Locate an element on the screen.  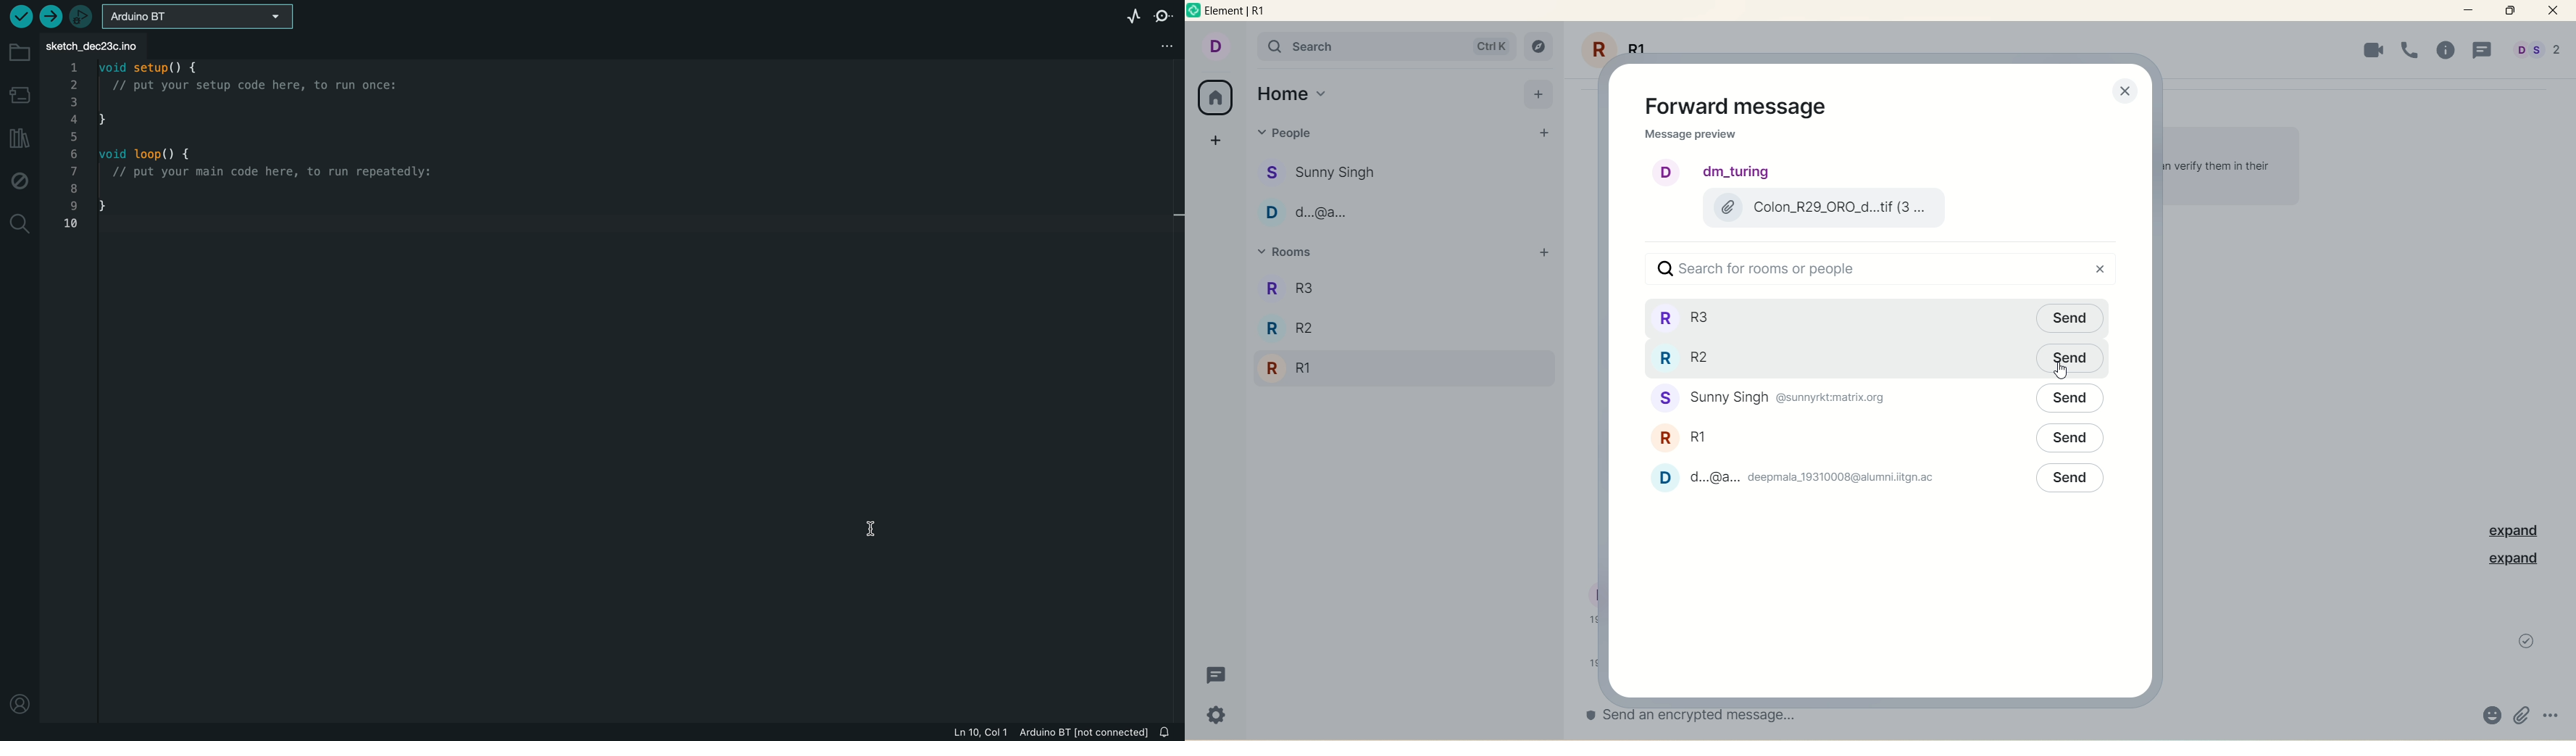
profile is located at coordinates (23, 702).